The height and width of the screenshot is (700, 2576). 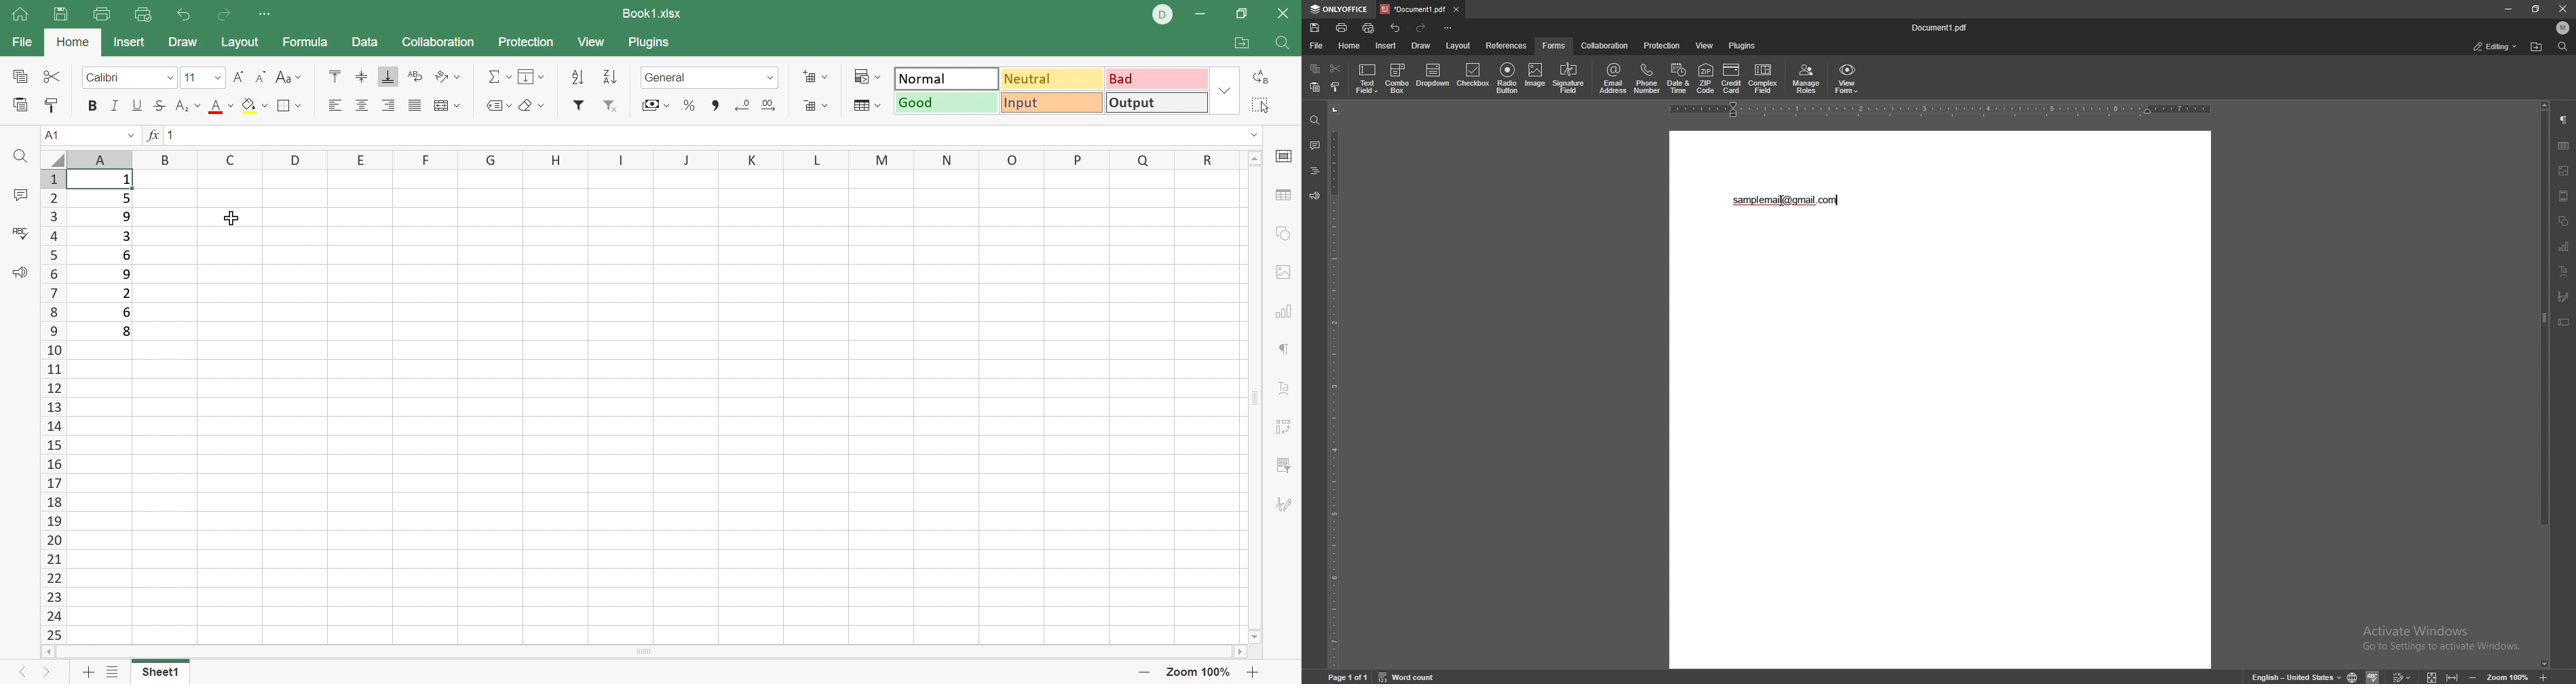 What do you see at coordinates (138, 107) in the screenshot?
I see `Underline` at bounding box center [138, 107].